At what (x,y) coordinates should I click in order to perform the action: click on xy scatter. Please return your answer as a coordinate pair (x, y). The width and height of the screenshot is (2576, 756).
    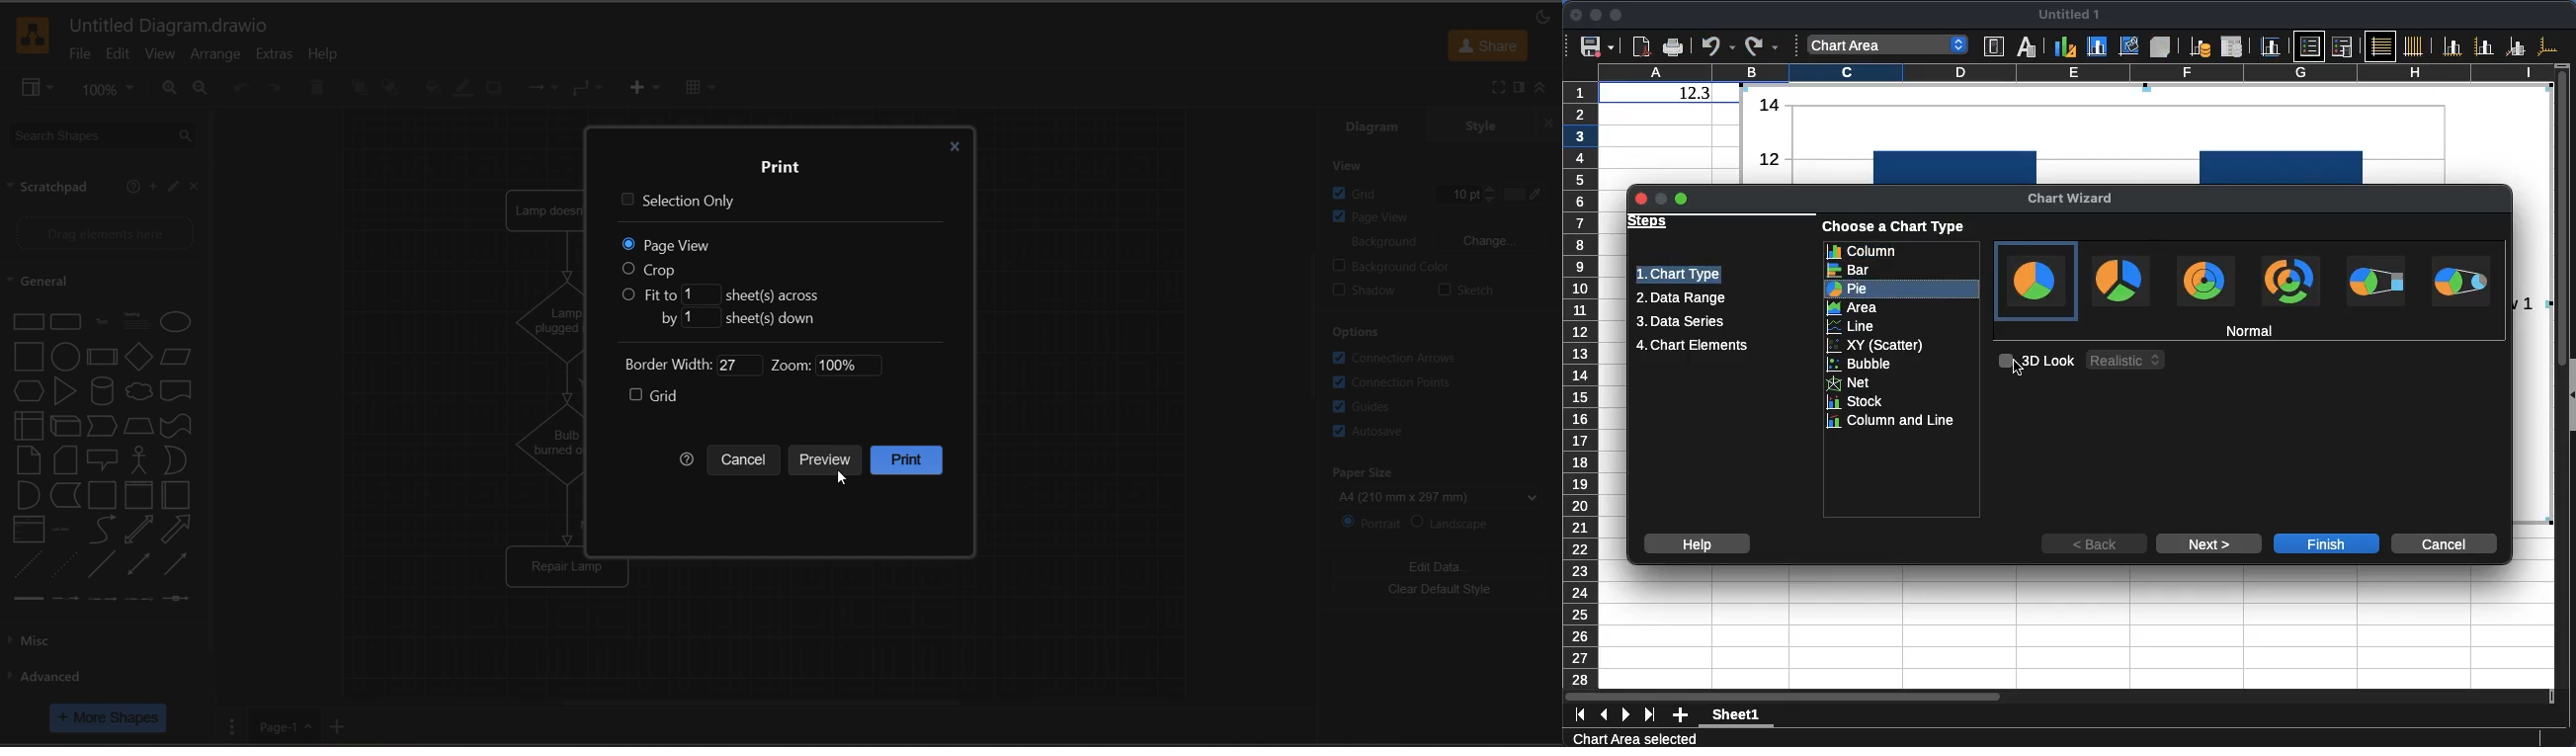
    Looking at the image, I should click on (1901, 345).